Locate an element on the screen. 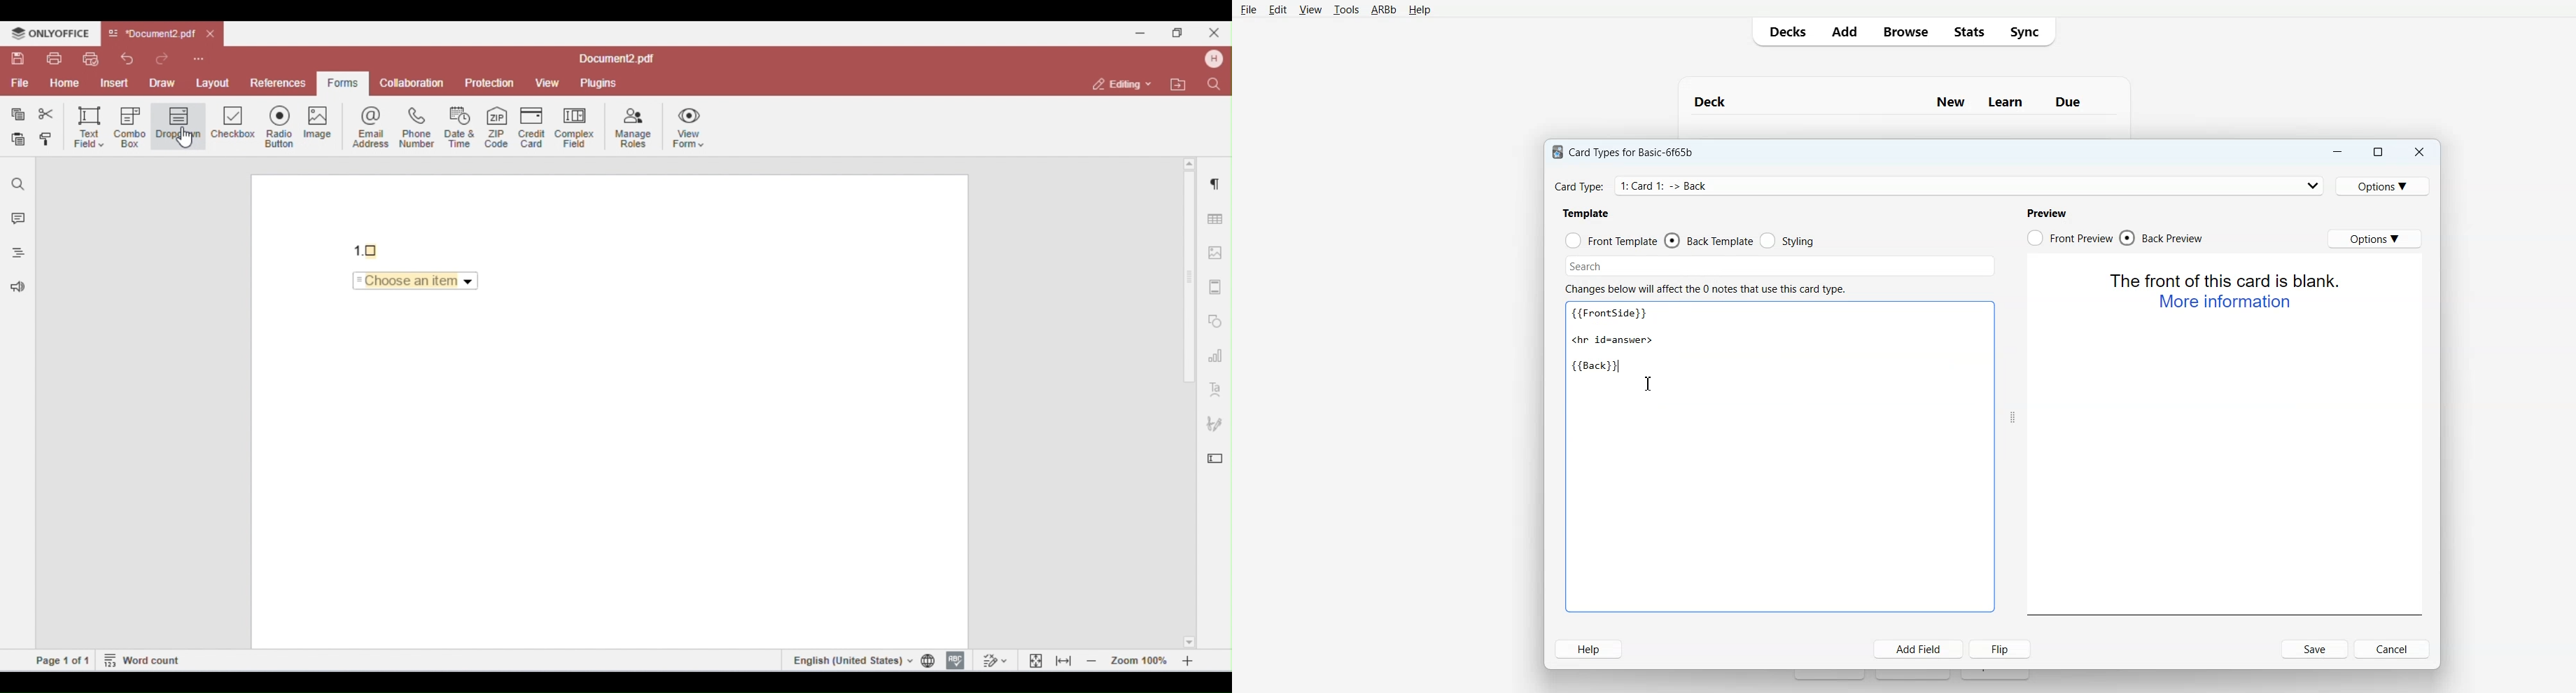 The image size is (2576, 700). Back Template is located at coordinates (1708, 240).